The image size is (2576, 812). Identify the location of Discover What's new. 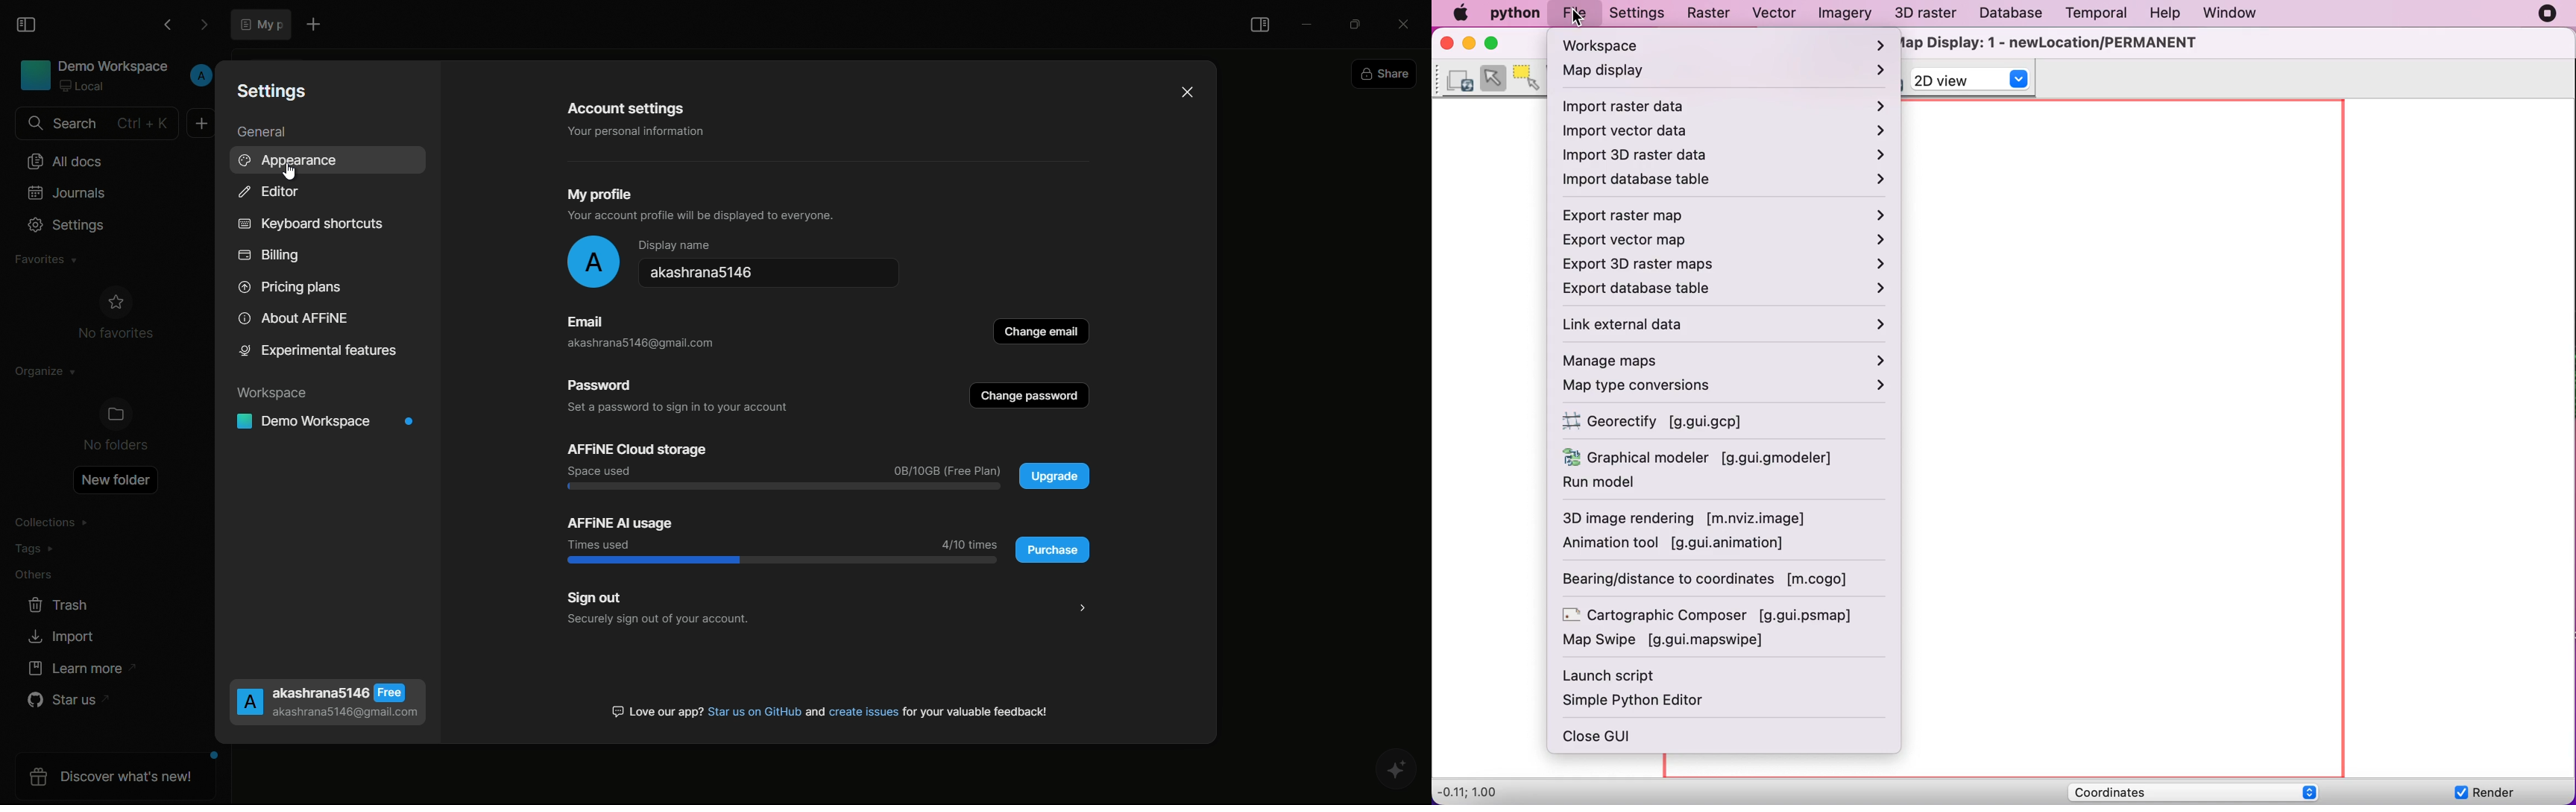
(119, 779).